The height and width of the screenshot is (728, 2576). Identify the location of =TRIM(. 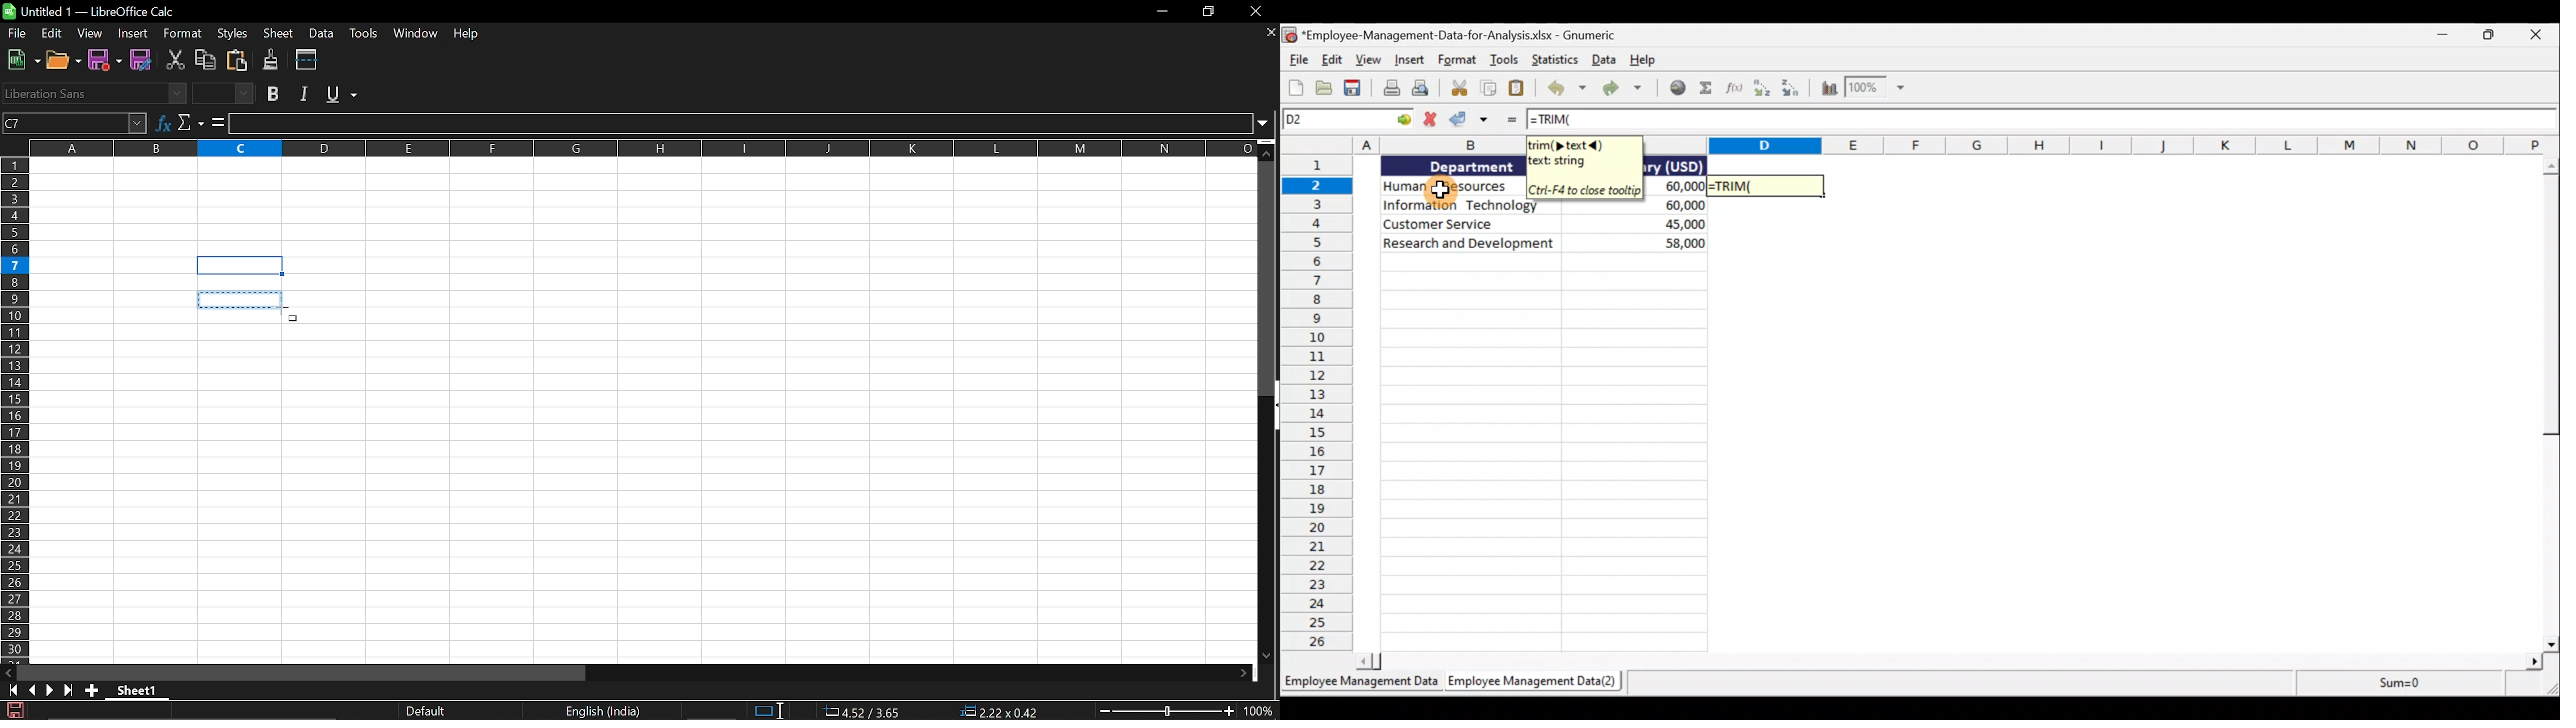
(1769, 186).